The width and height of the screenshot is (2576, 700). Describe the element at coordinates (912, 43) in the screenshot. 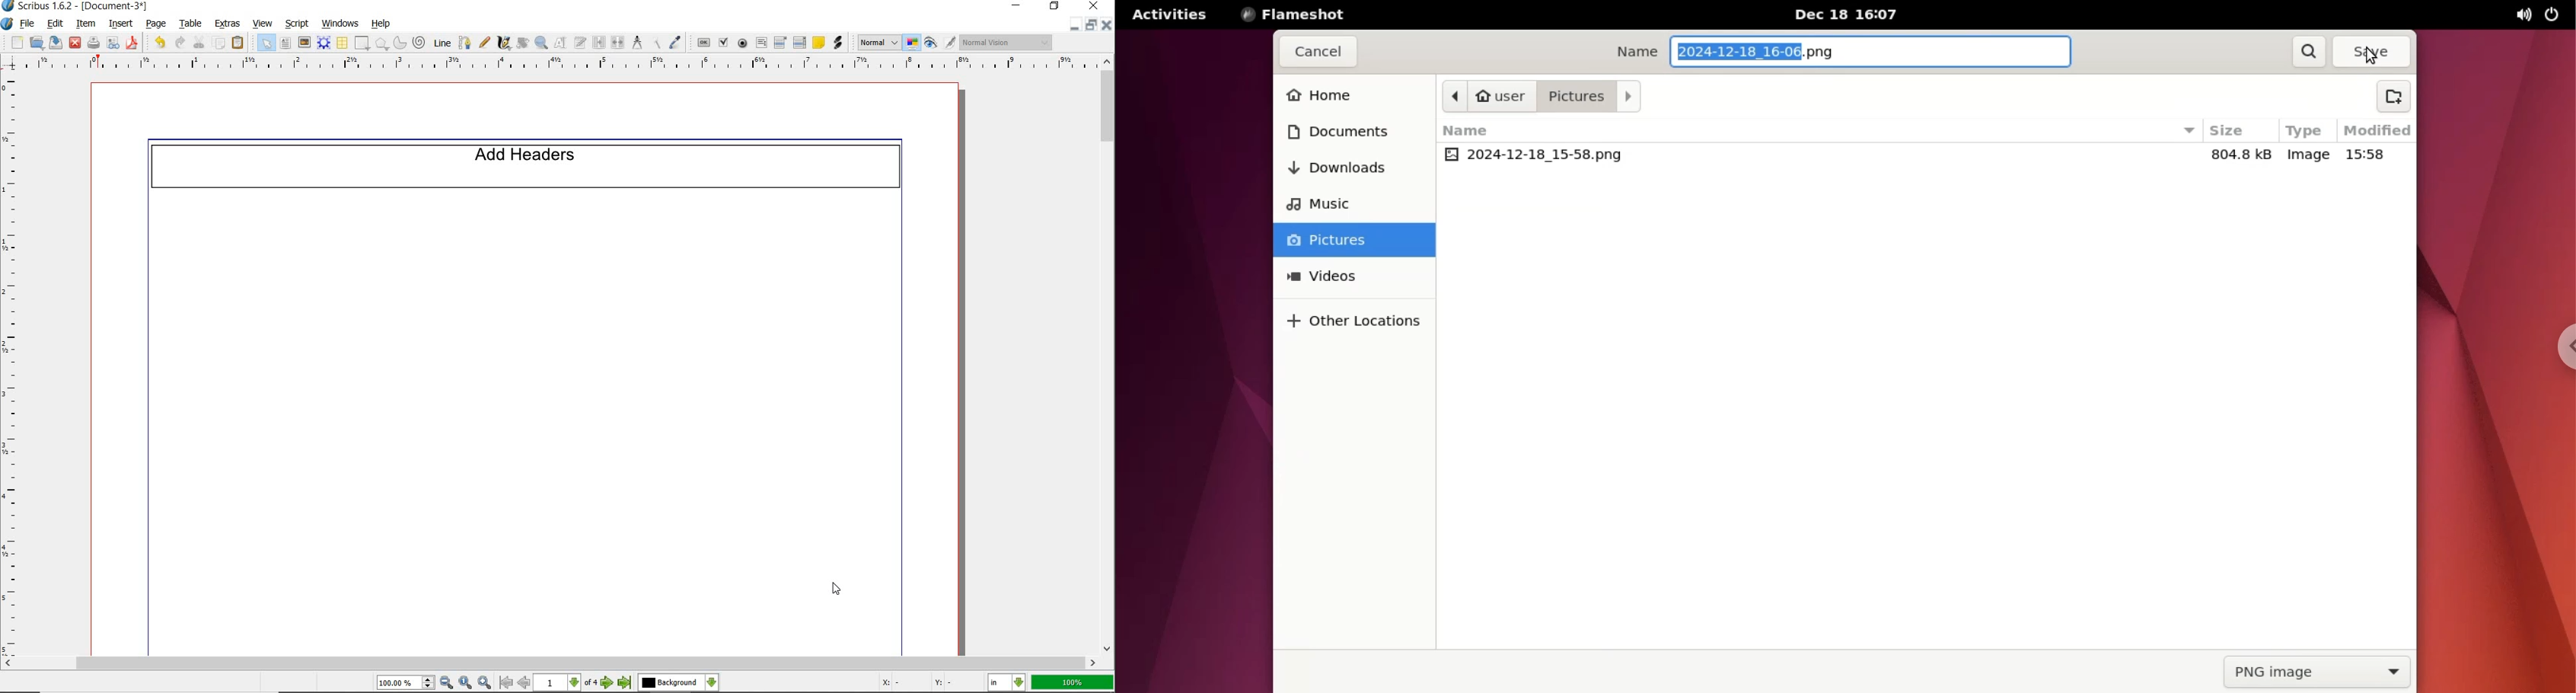

I see `toggle color management` at that location.